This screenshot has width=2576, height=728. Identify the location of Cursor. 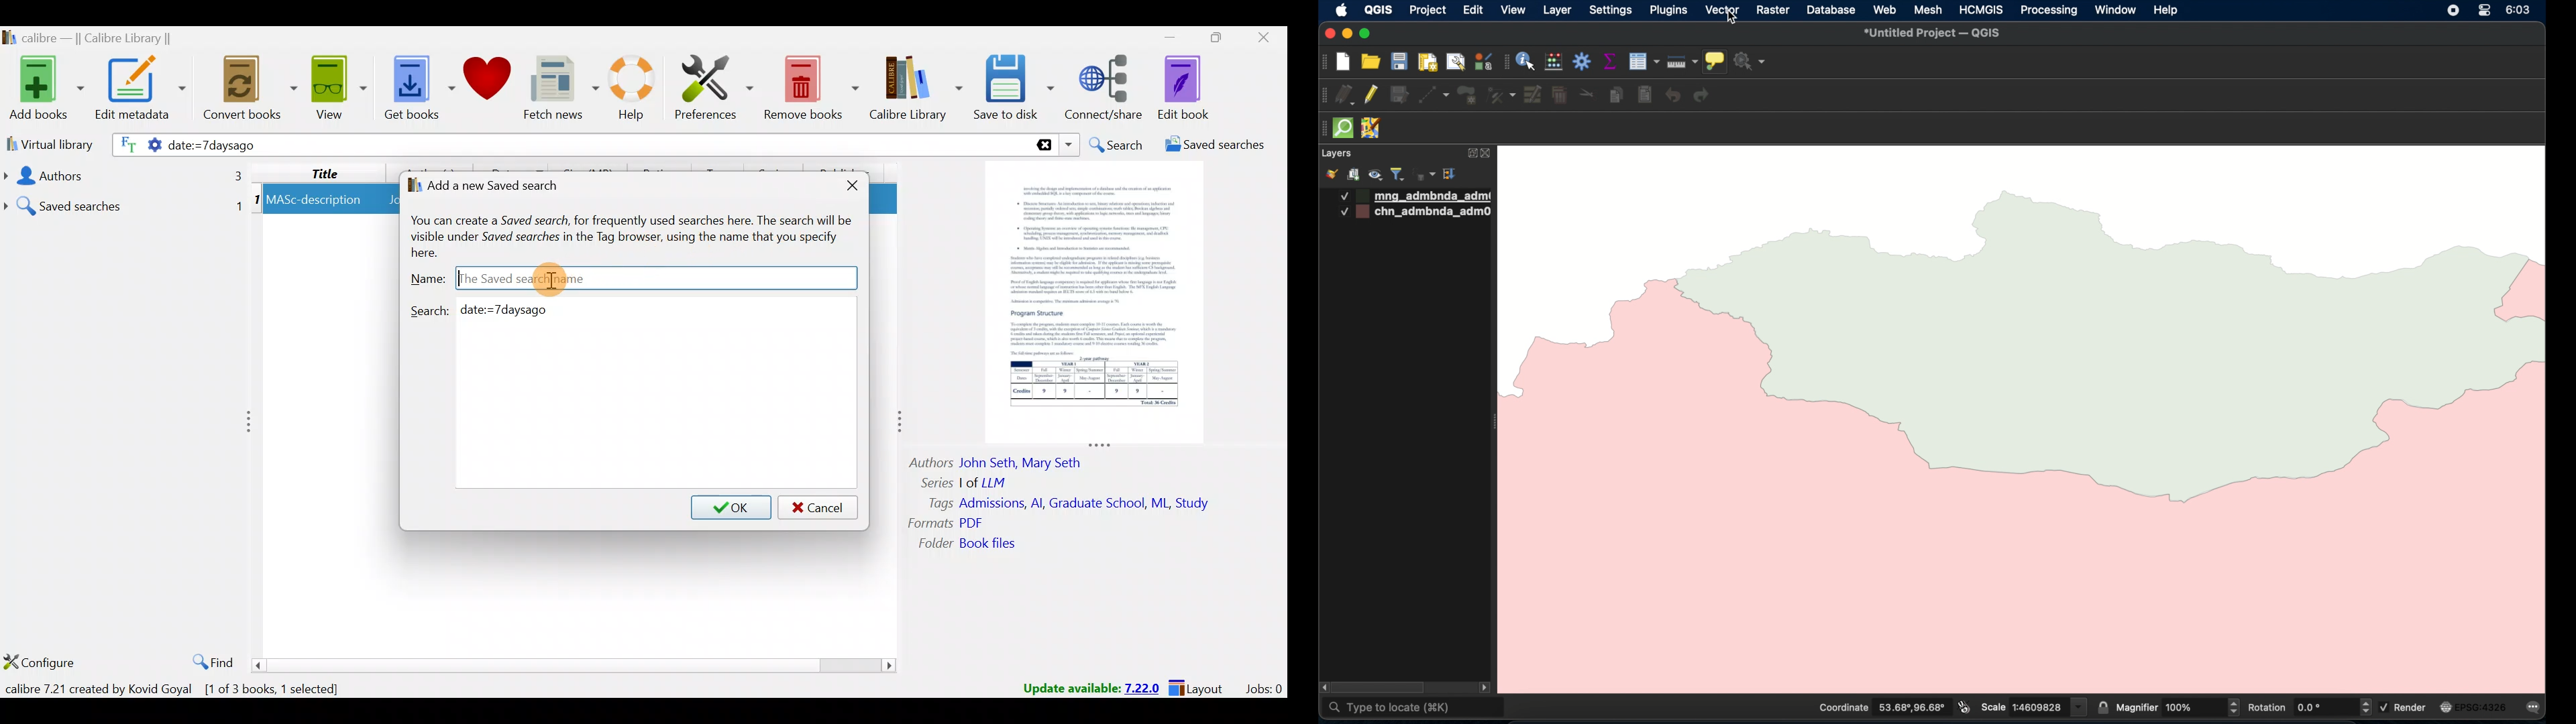
(552, 280).